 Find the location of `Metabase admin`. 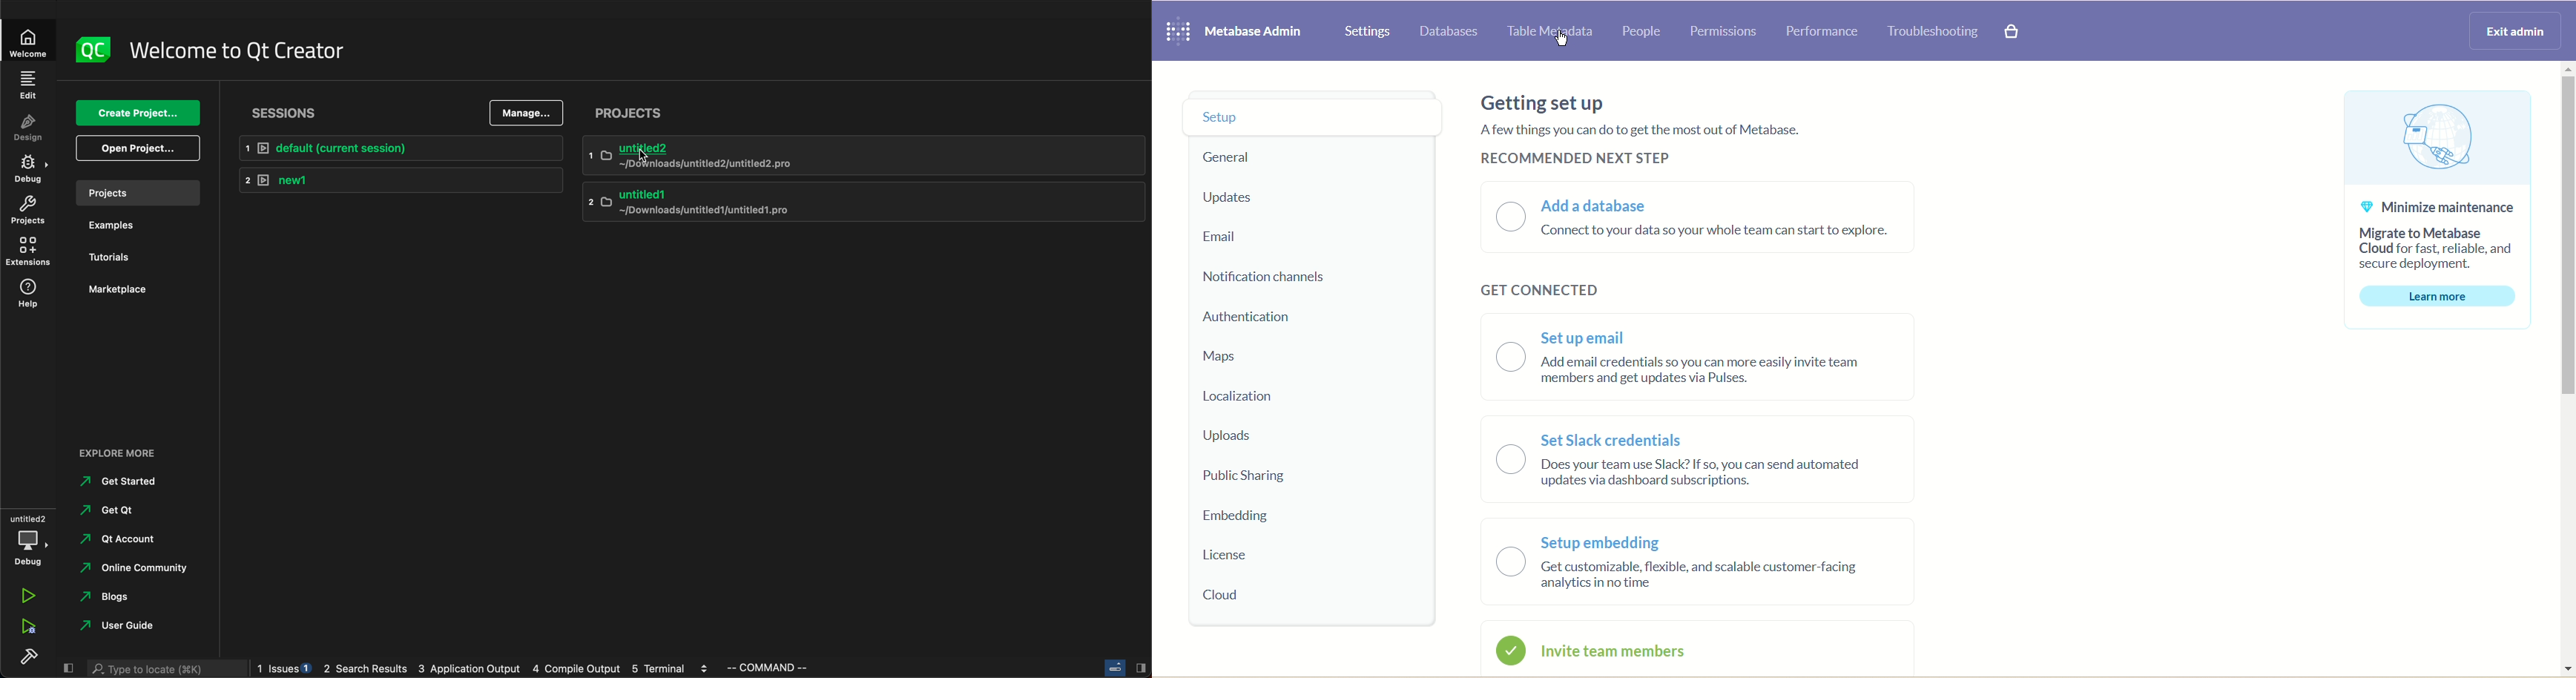

Metabase admin is located at coordinates (1259, 33).